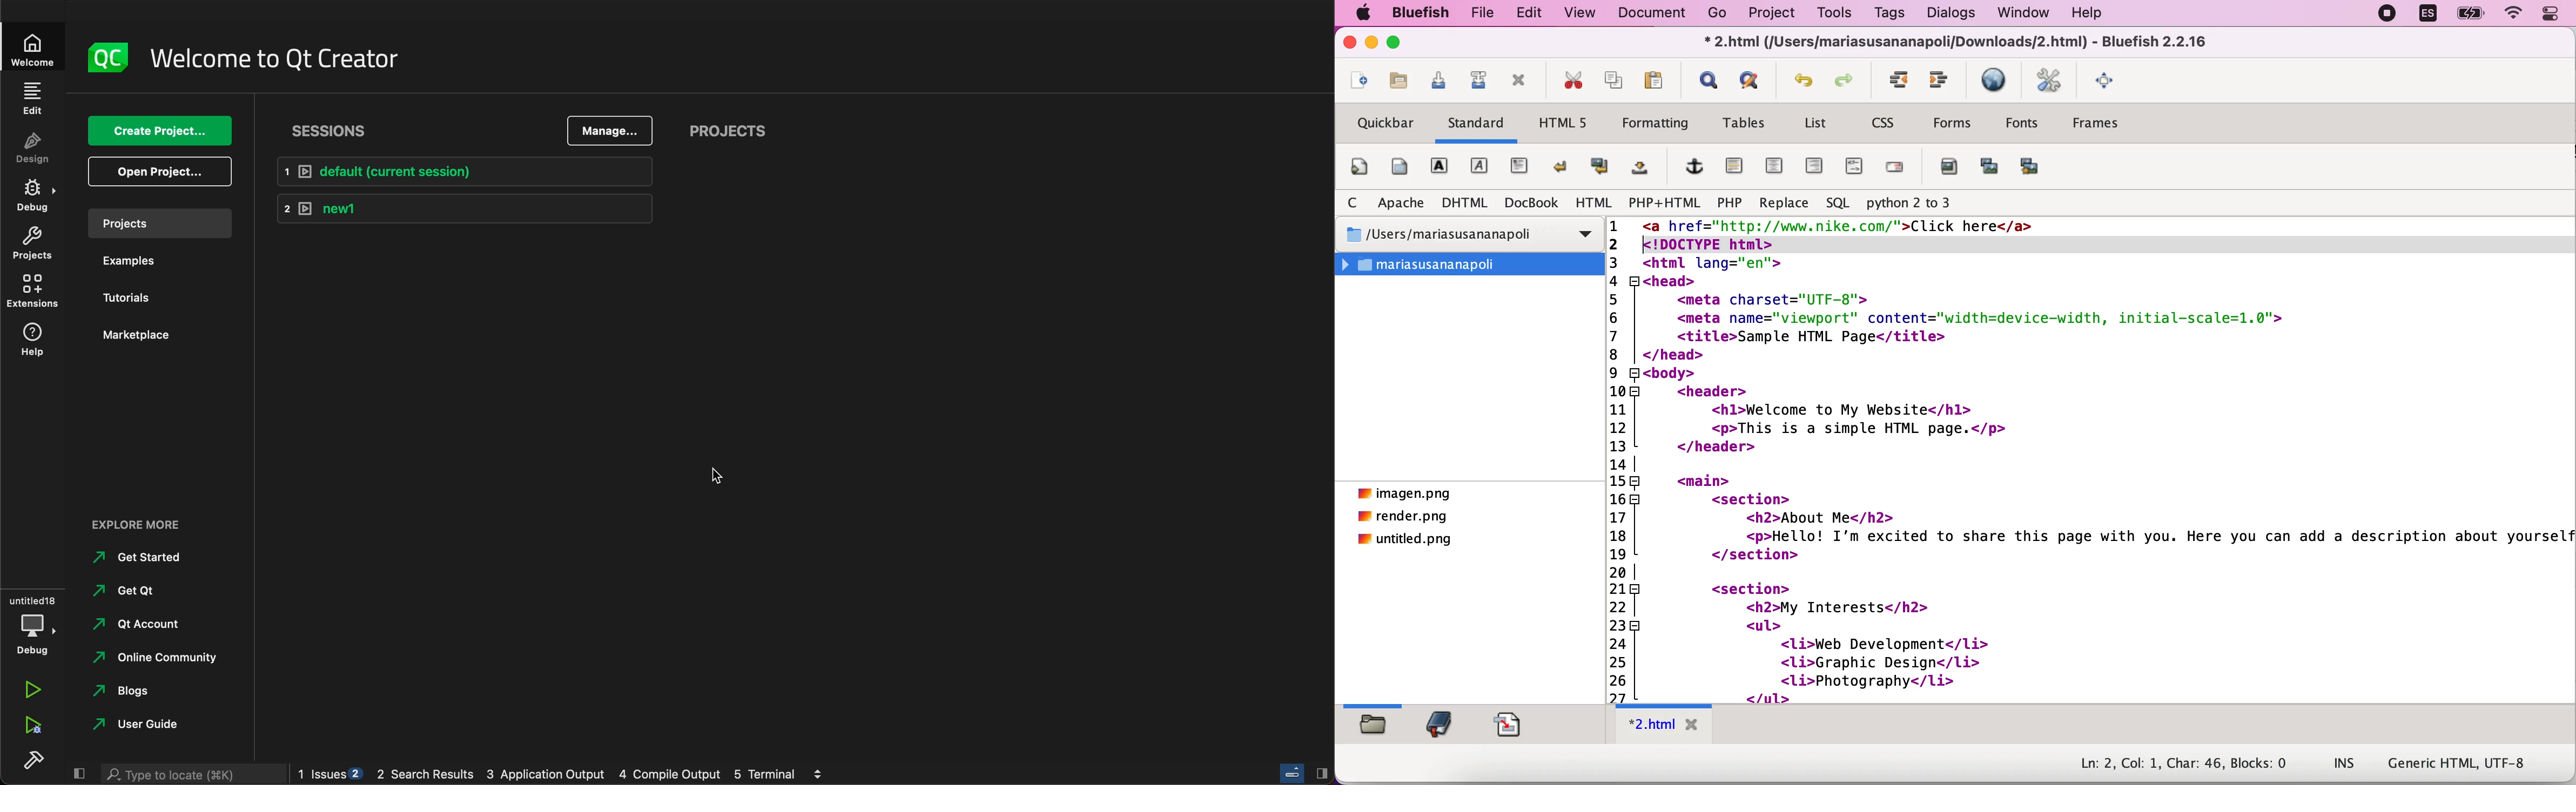 This screenshot has height=812, width=2576. Describe the element at coordinates (1407, 542) in the screenshot. I see `untitled.png` at that location.